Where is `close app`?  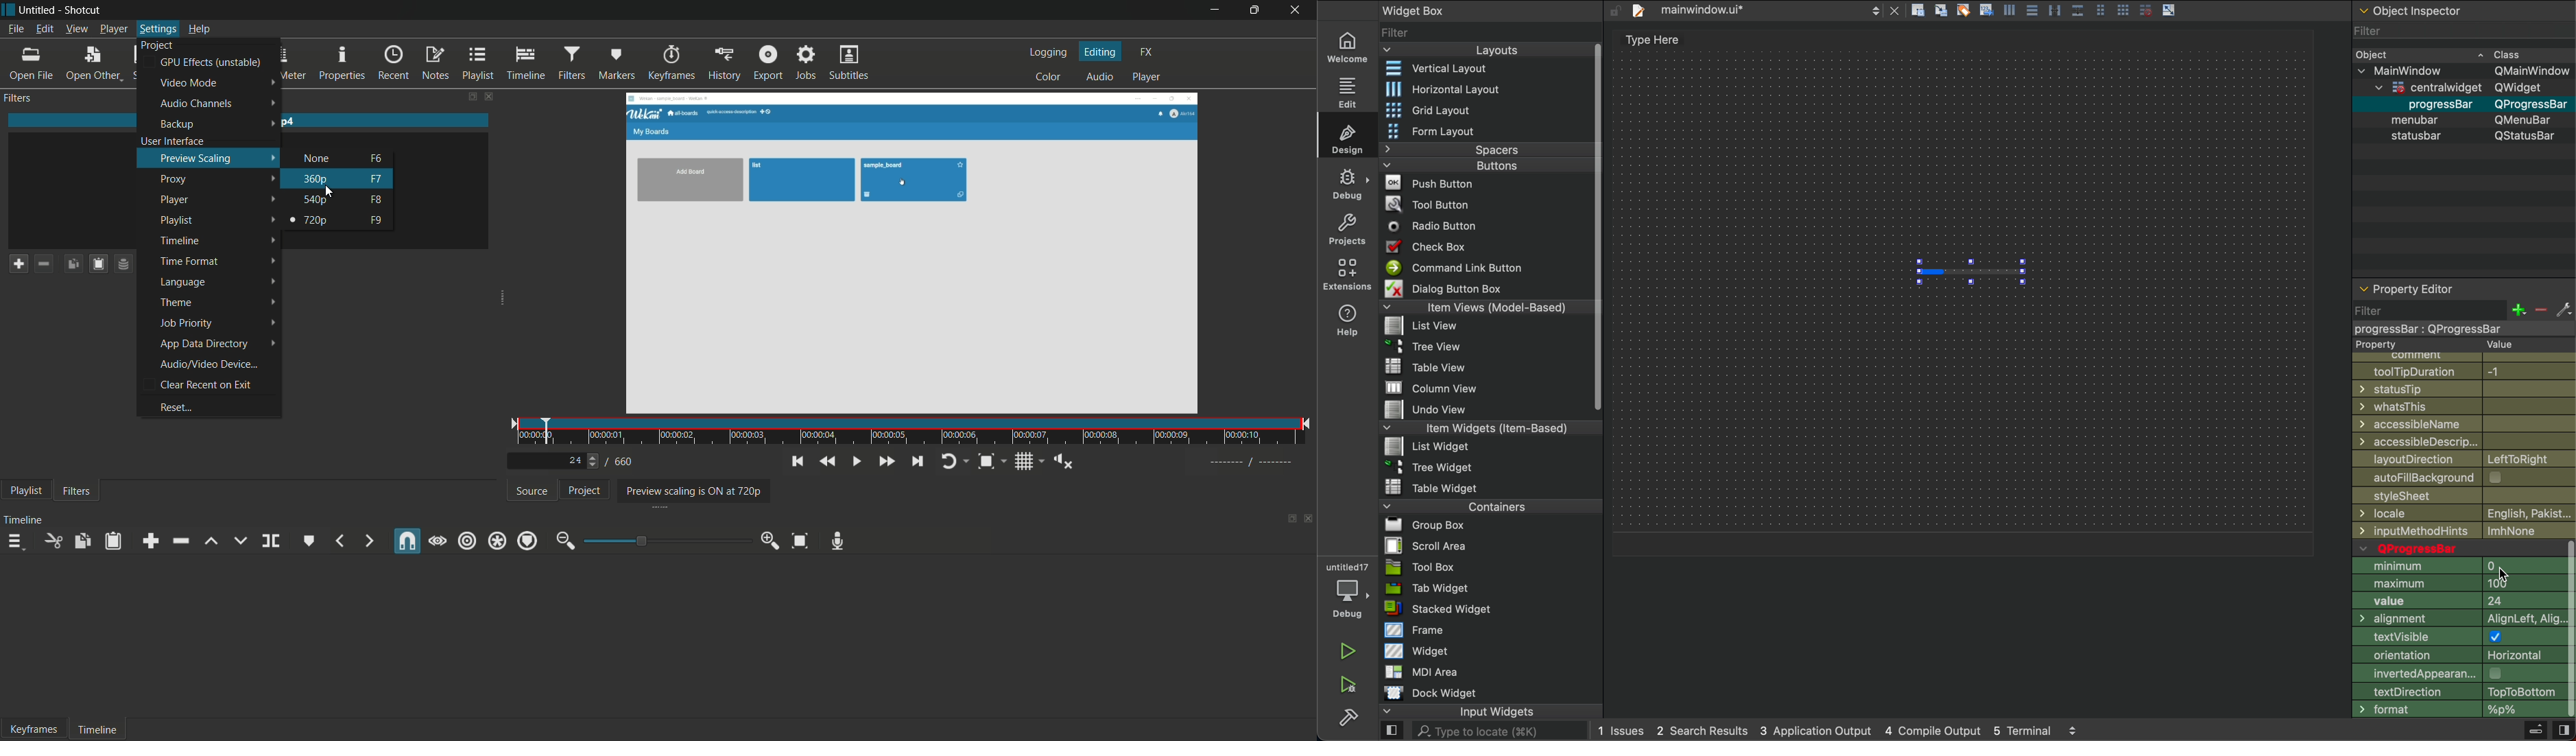
close app is located at coordinates (1297, 10).